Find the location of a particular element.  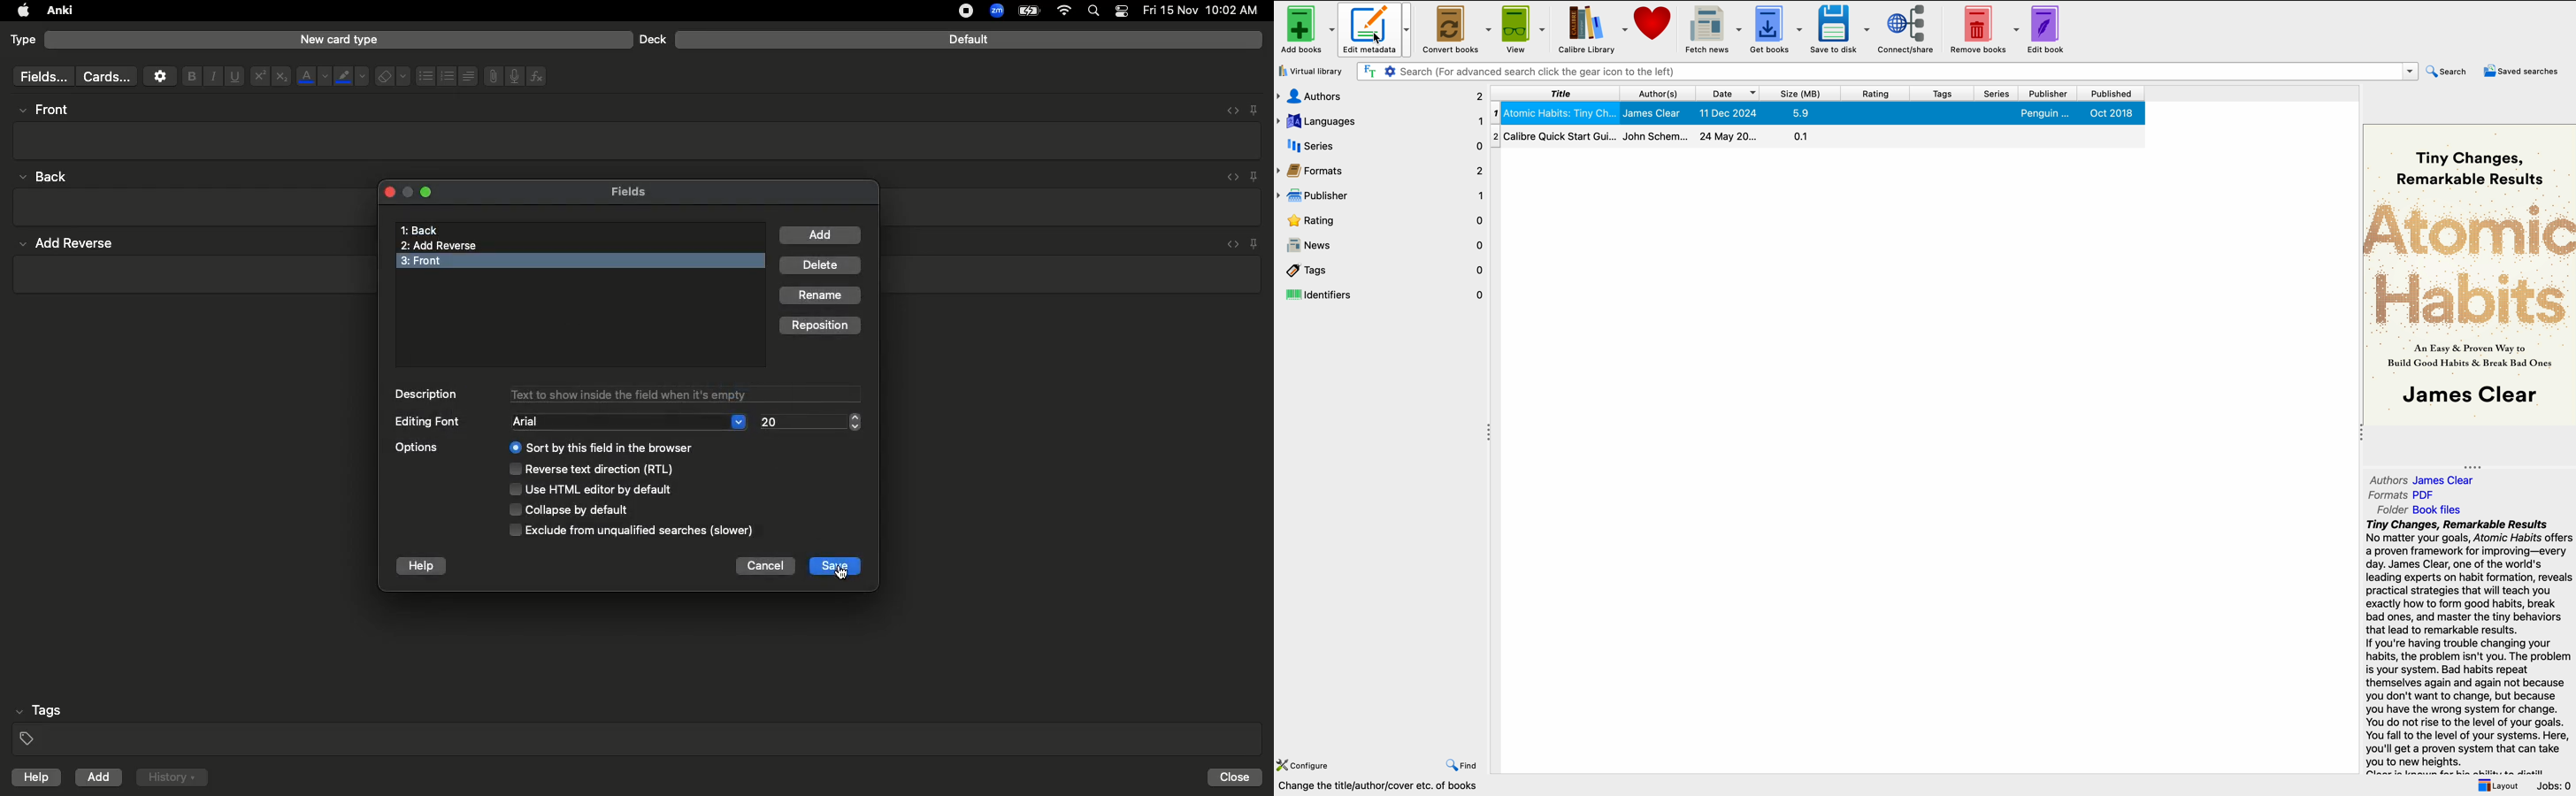

cursor is located at coordinates (1378, 39).